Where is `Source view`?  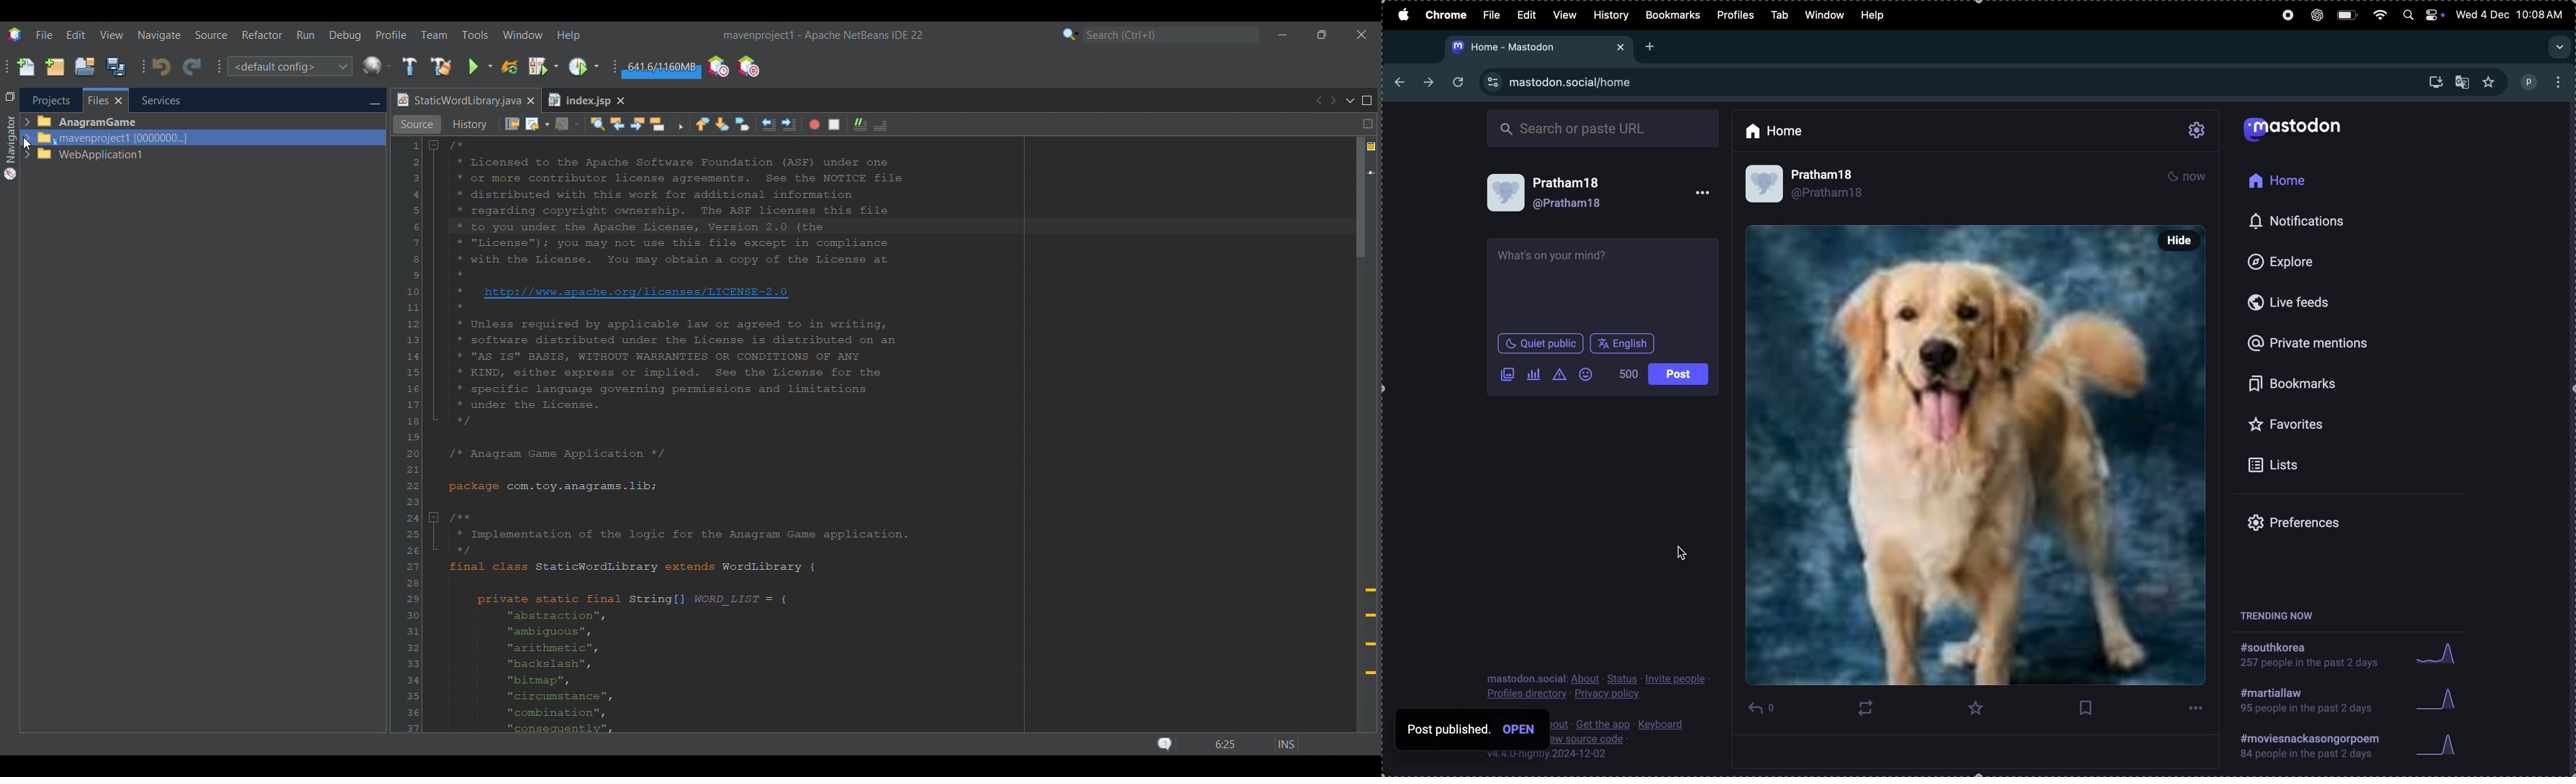 Source view is located at coordinates (417, 124).